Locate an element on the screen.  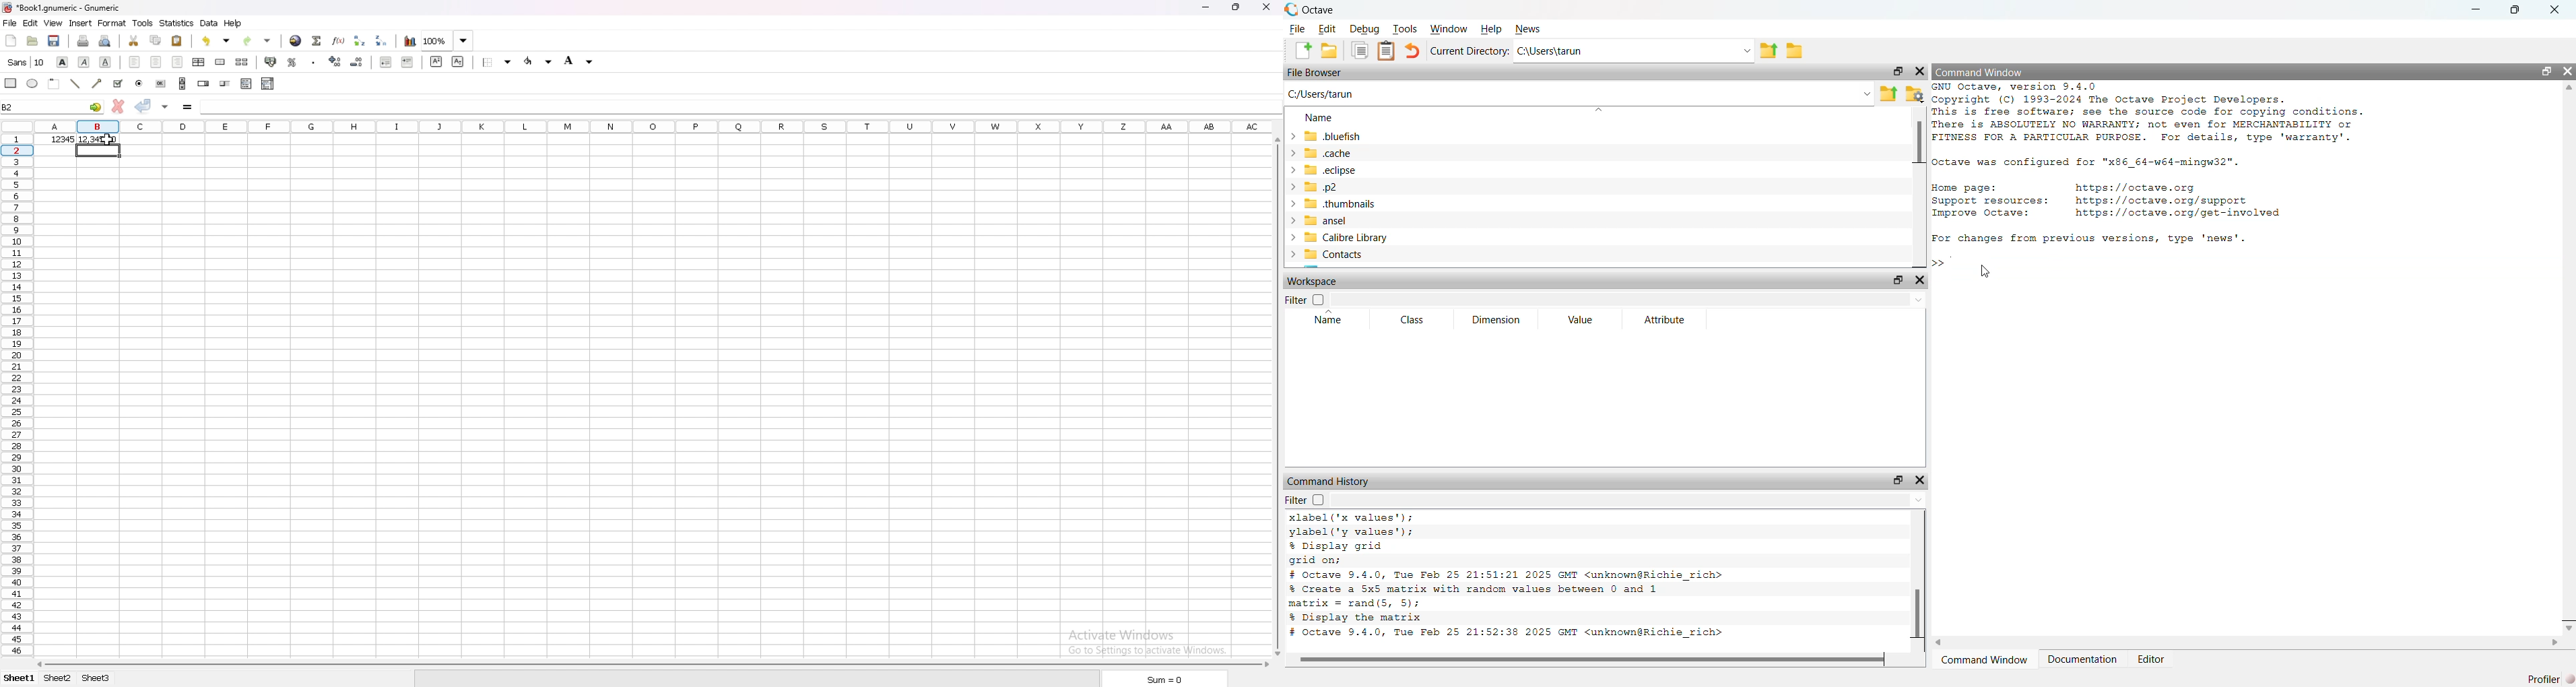
xlabel('x values’);

ylabel ('y values');

% Display grid

grid on;

# octave 9.4.0, Tue Feb 25 21:51:21 2025 GMT <unknown@Richie_rich>
% Create a 5x5 matrix with random values between 0 and 1

matrix = rand(S, 5);

% Display the matrix

# octave 9.4.0, Tue Feb 25 21:52:38 2025 GMT <unknown@Richie_rich> is located at coordinates (1567, 579).